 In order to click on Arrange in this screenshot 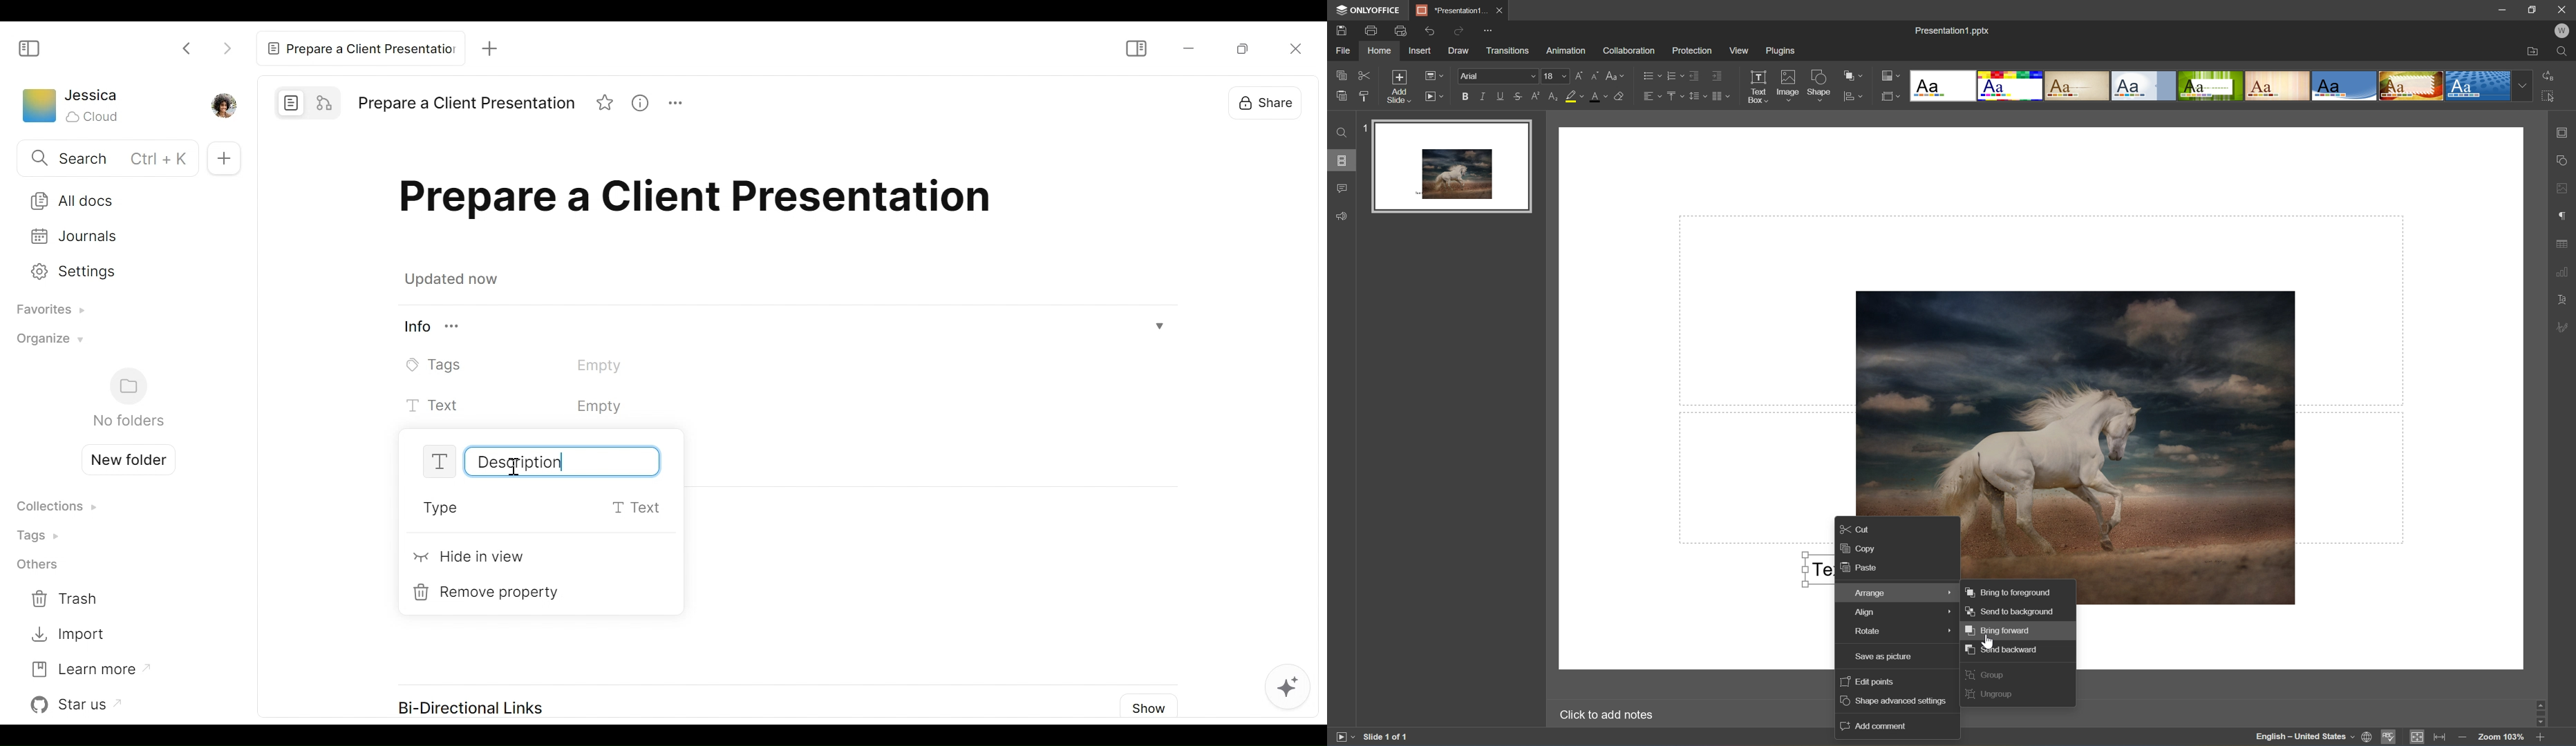, I will do `click(1895, 592)`.